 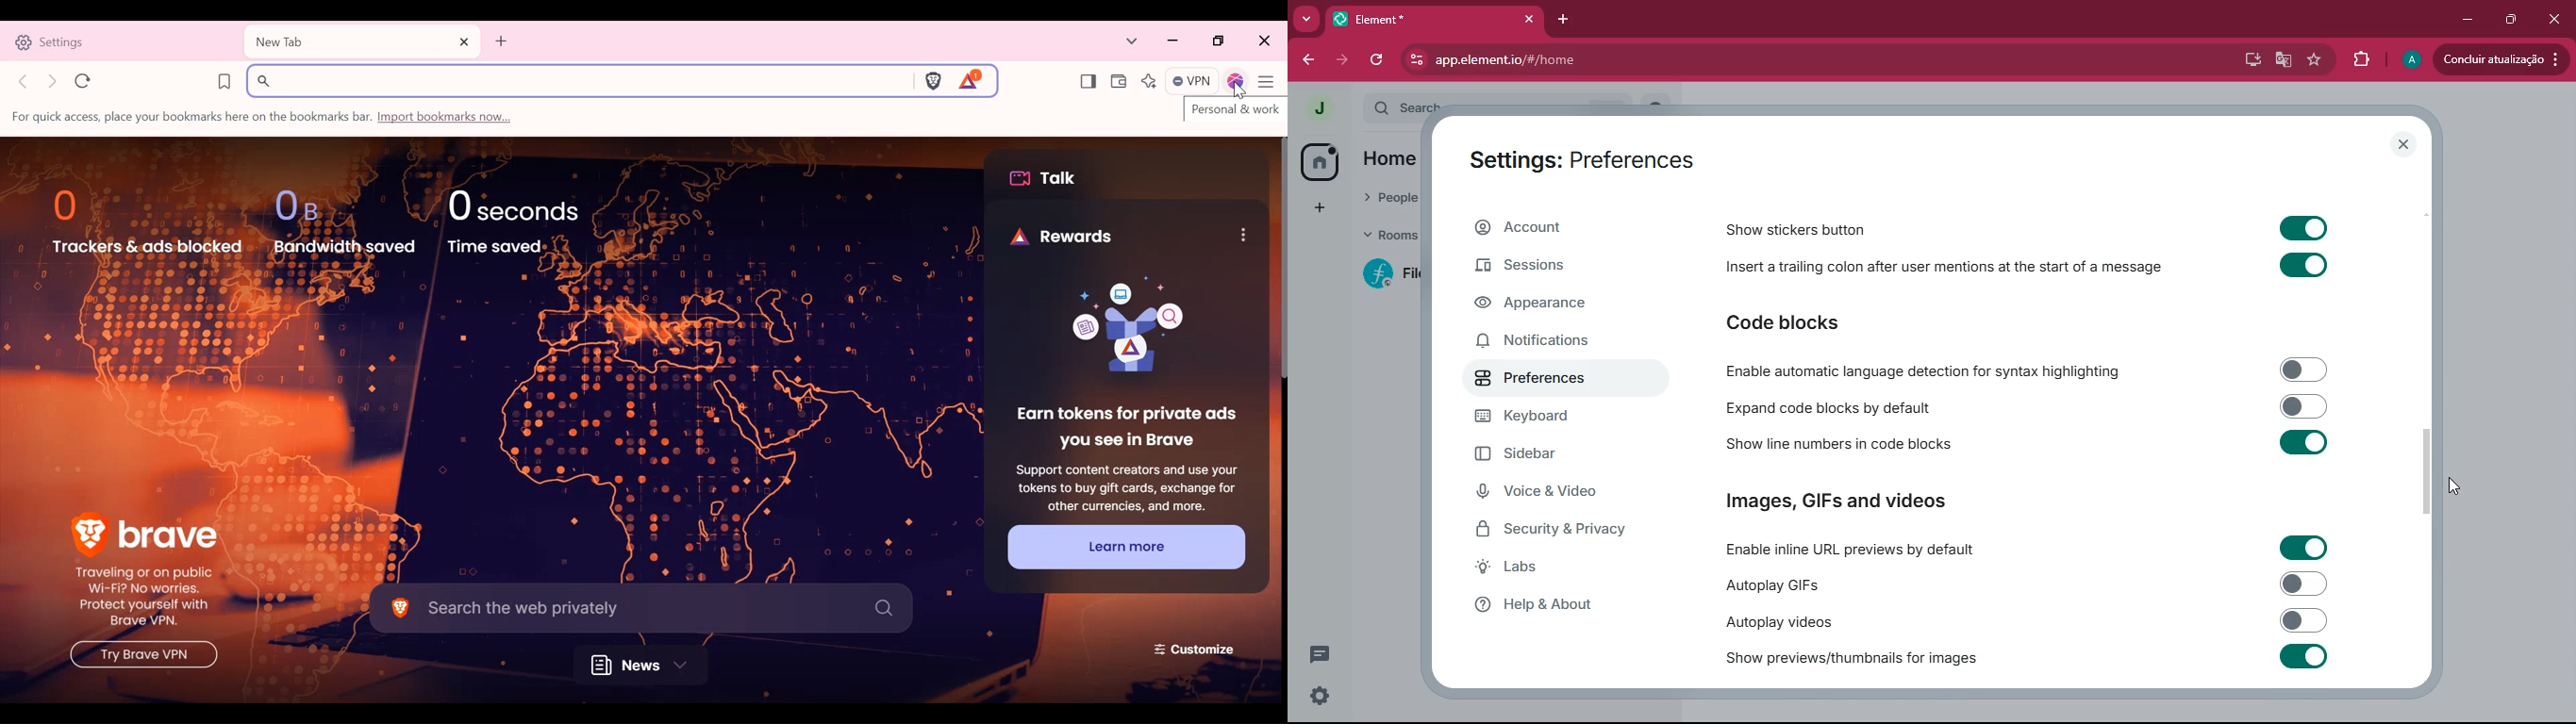 I want to click on account, so click(x=1549, y=232).